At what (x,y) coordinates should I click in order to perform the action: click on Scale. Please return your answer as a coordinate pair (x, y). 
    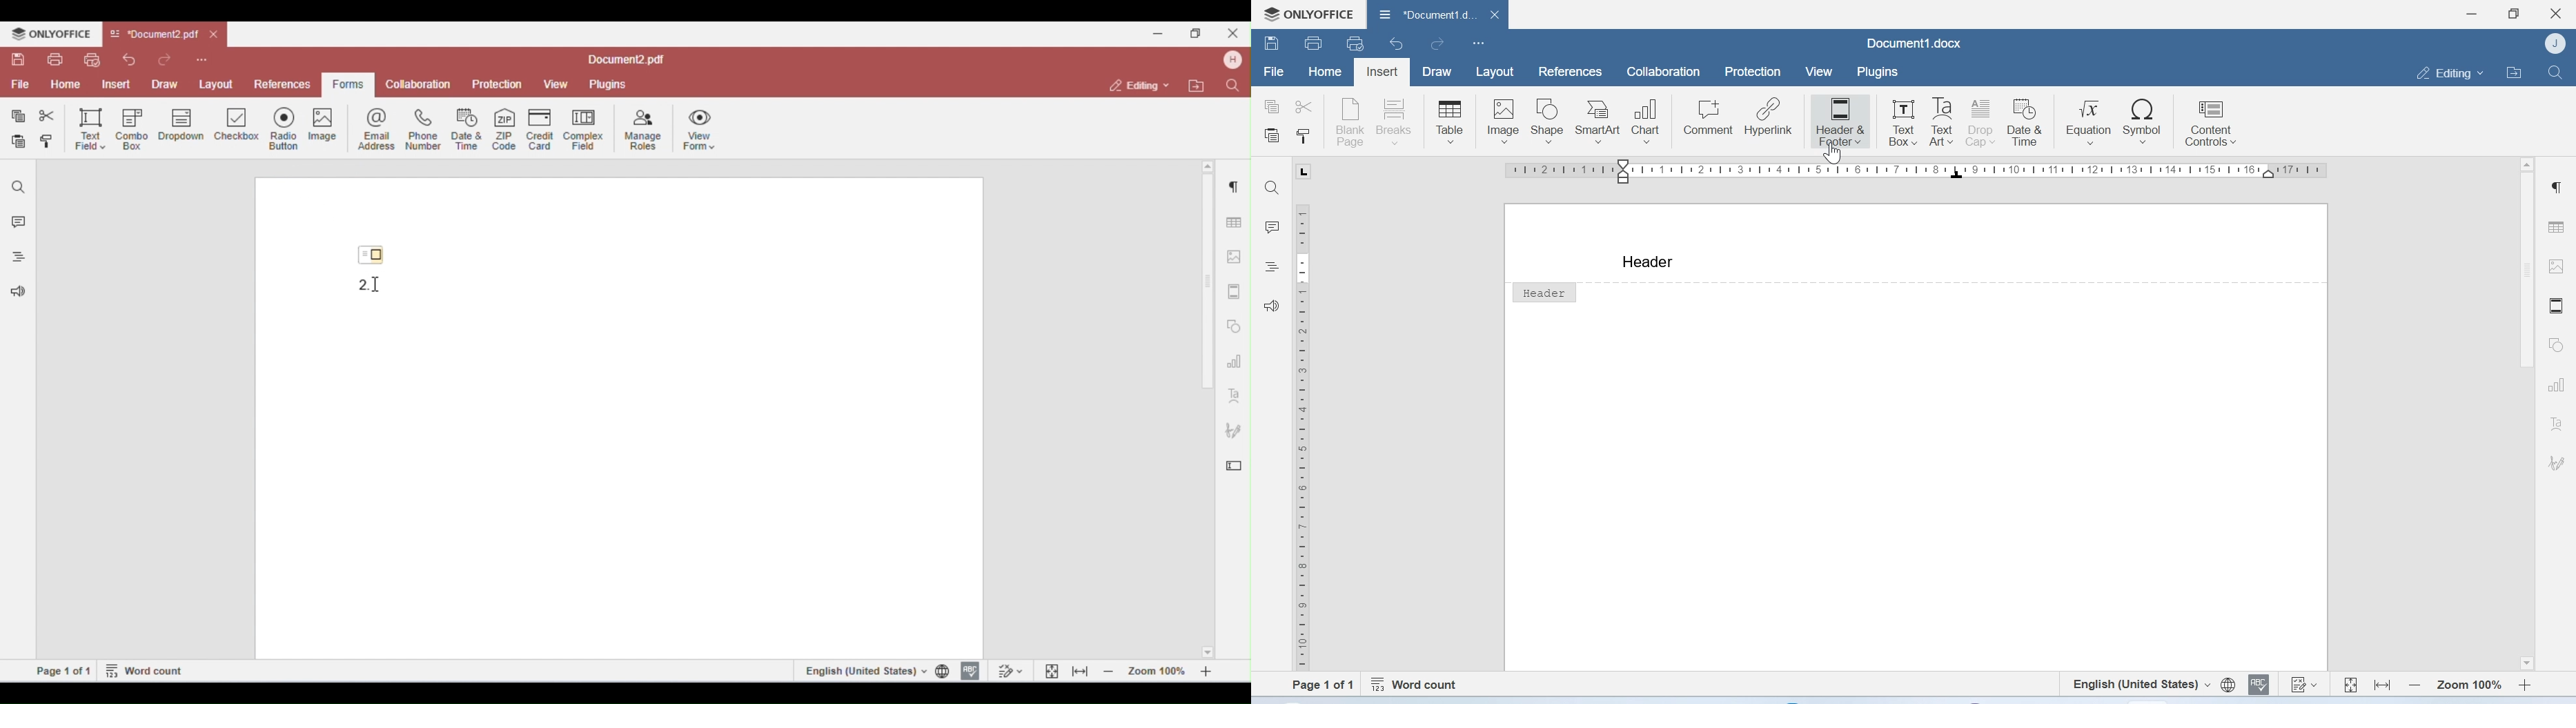
    Looking at the image, I should click on (1308, 435).